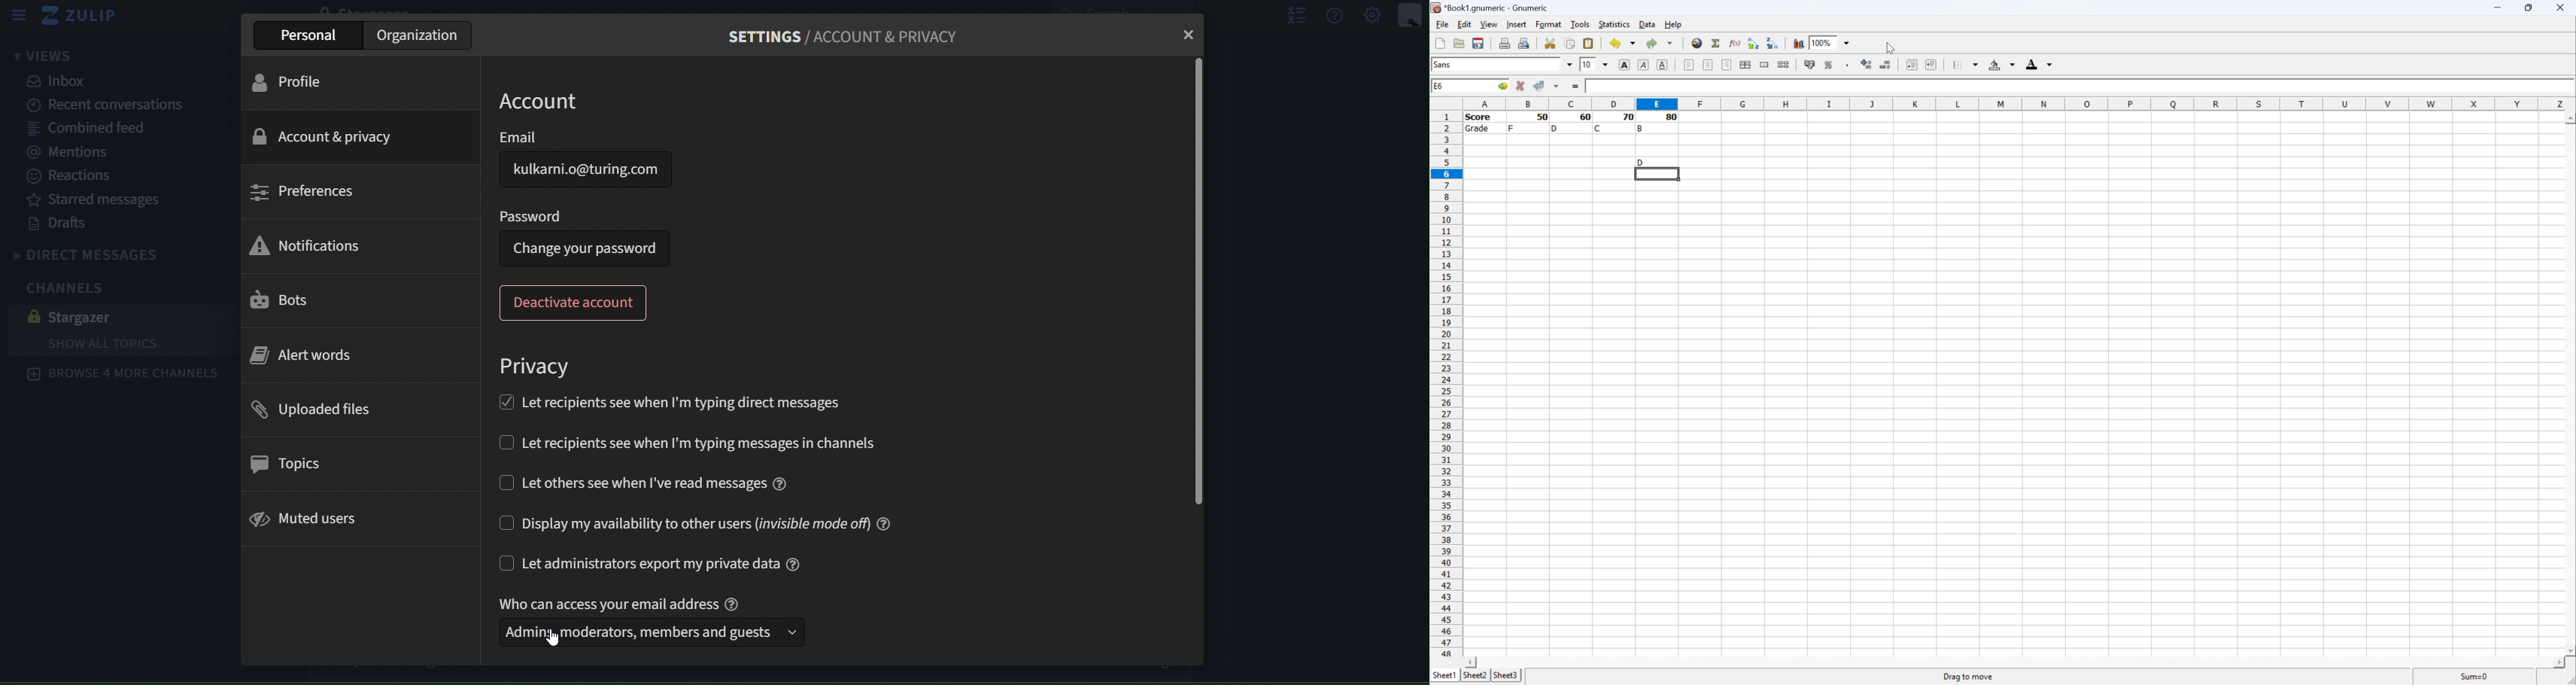  What do you see at coordinates (1846, 44) in the screenshot?
I see `Drop Down` at bounding box center [1846, 44].